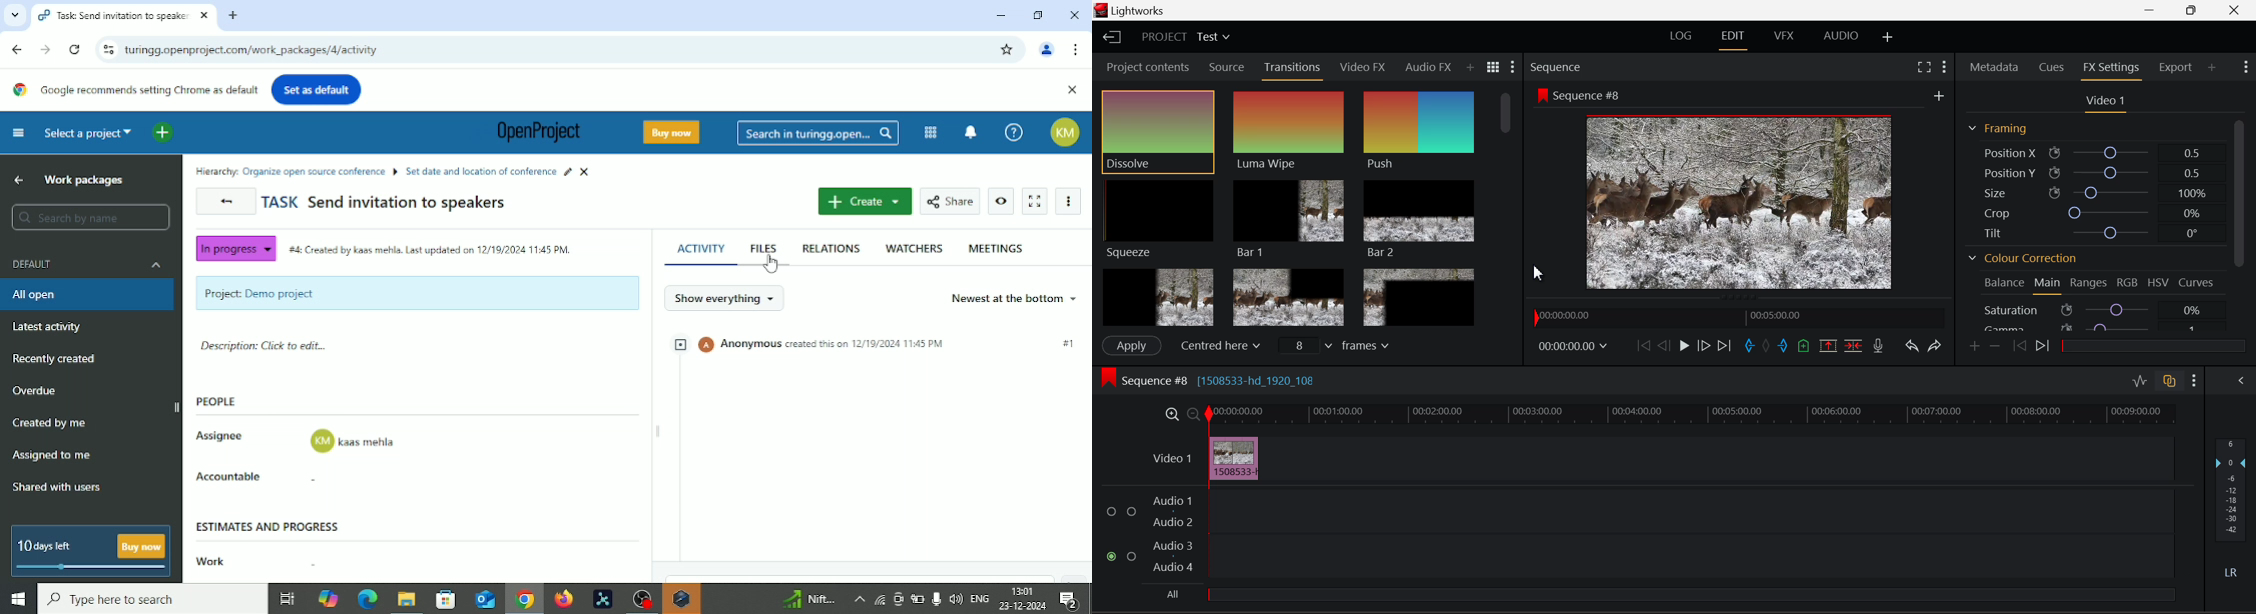 Image resolution: width=2268 pixels, height=616 pixels. Describe the element at coordinates (818, 134) in the screenshot. I see `Search` at that location.